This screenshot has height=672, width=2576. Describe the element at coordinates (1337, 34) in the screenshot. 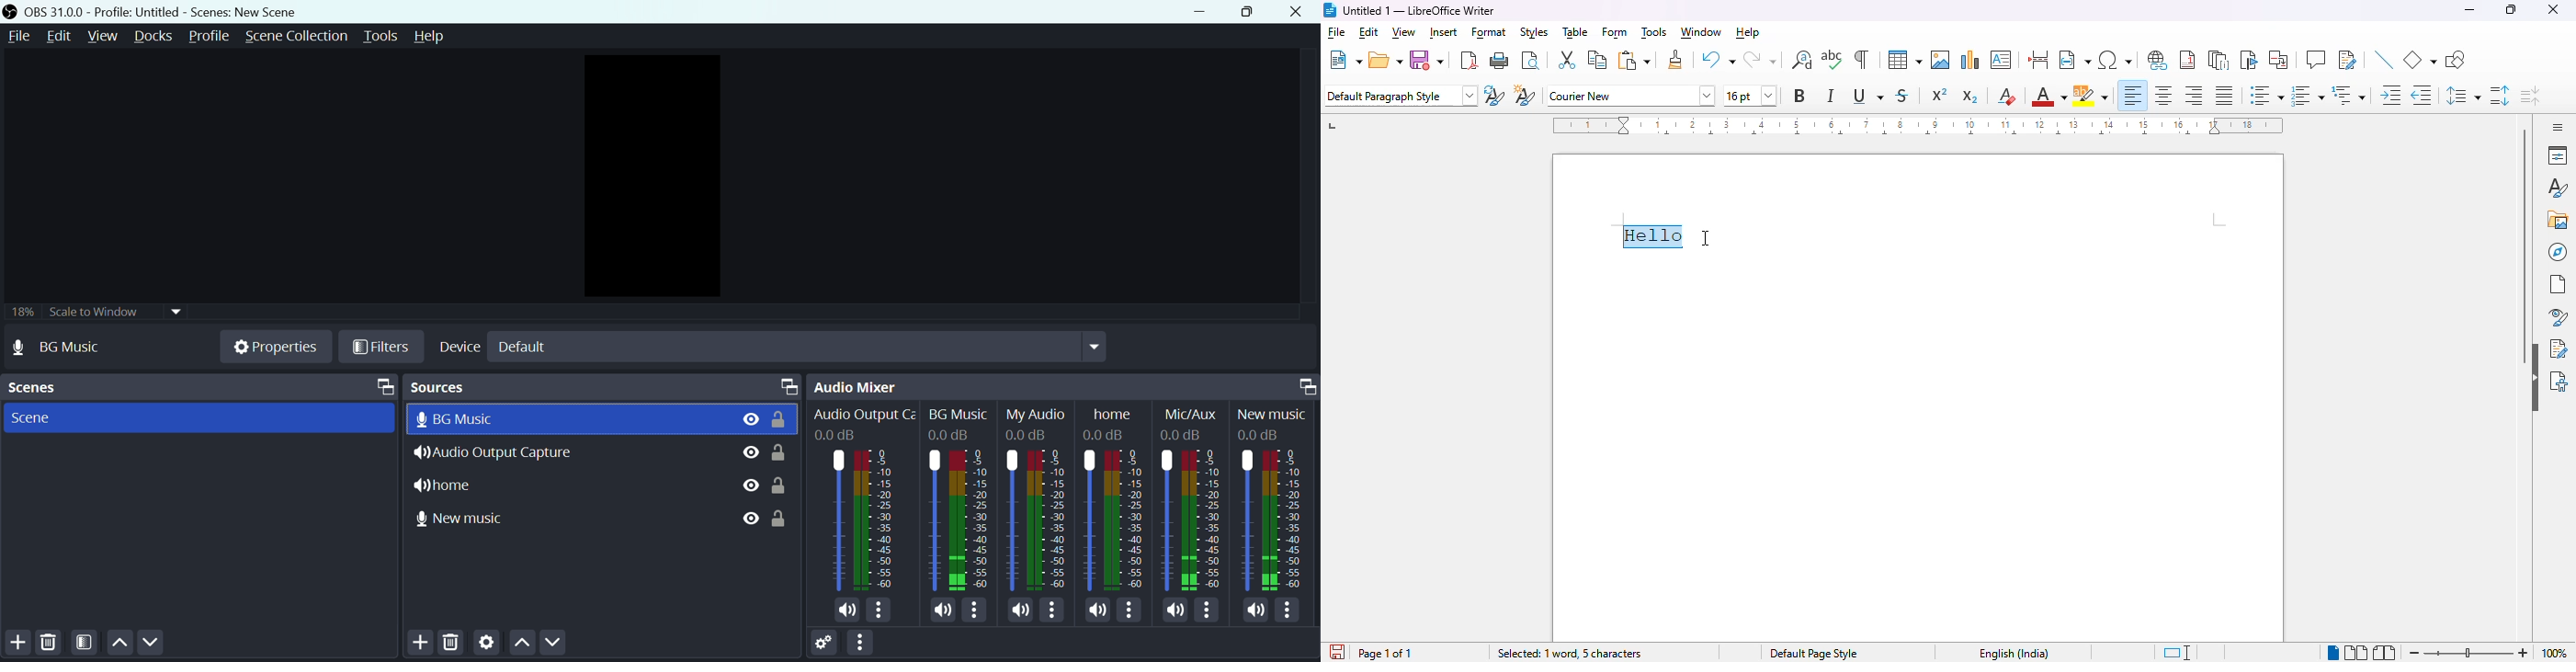

I see `file` at that location.